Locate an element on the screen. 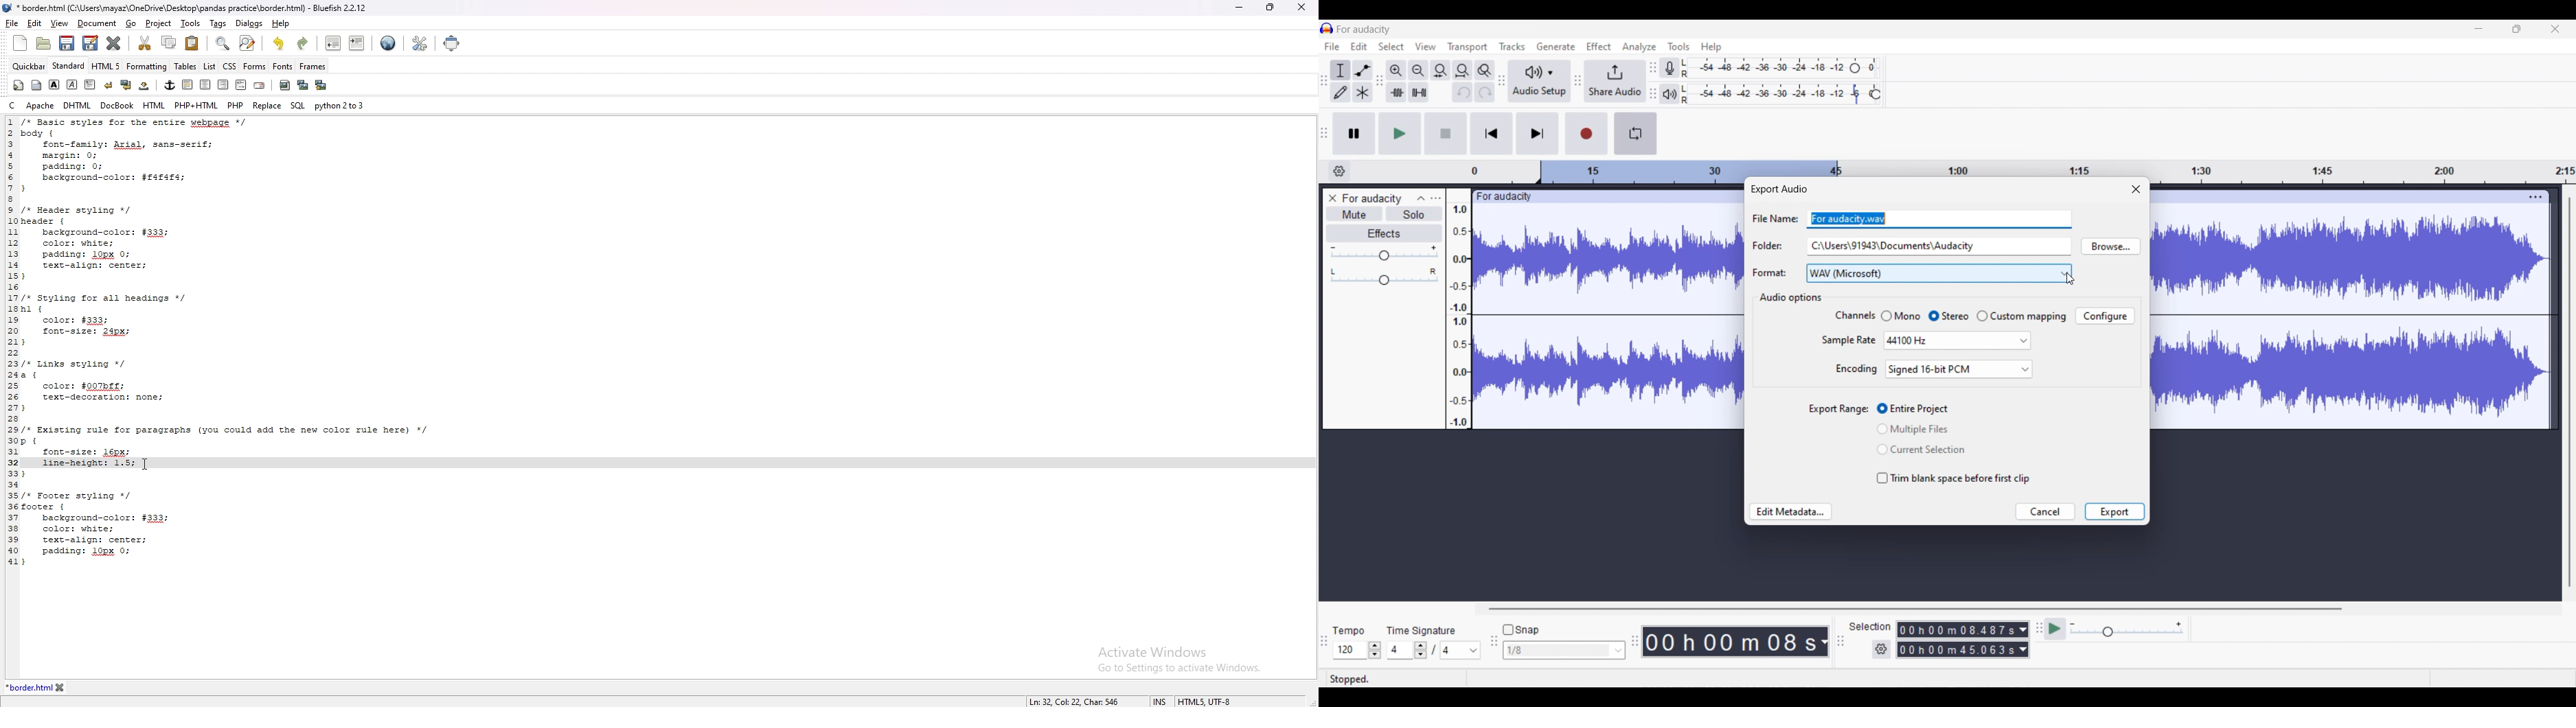 This screenshot has height=728, width=2576. Project name - For audacity is located at coordinates (1364, 29).